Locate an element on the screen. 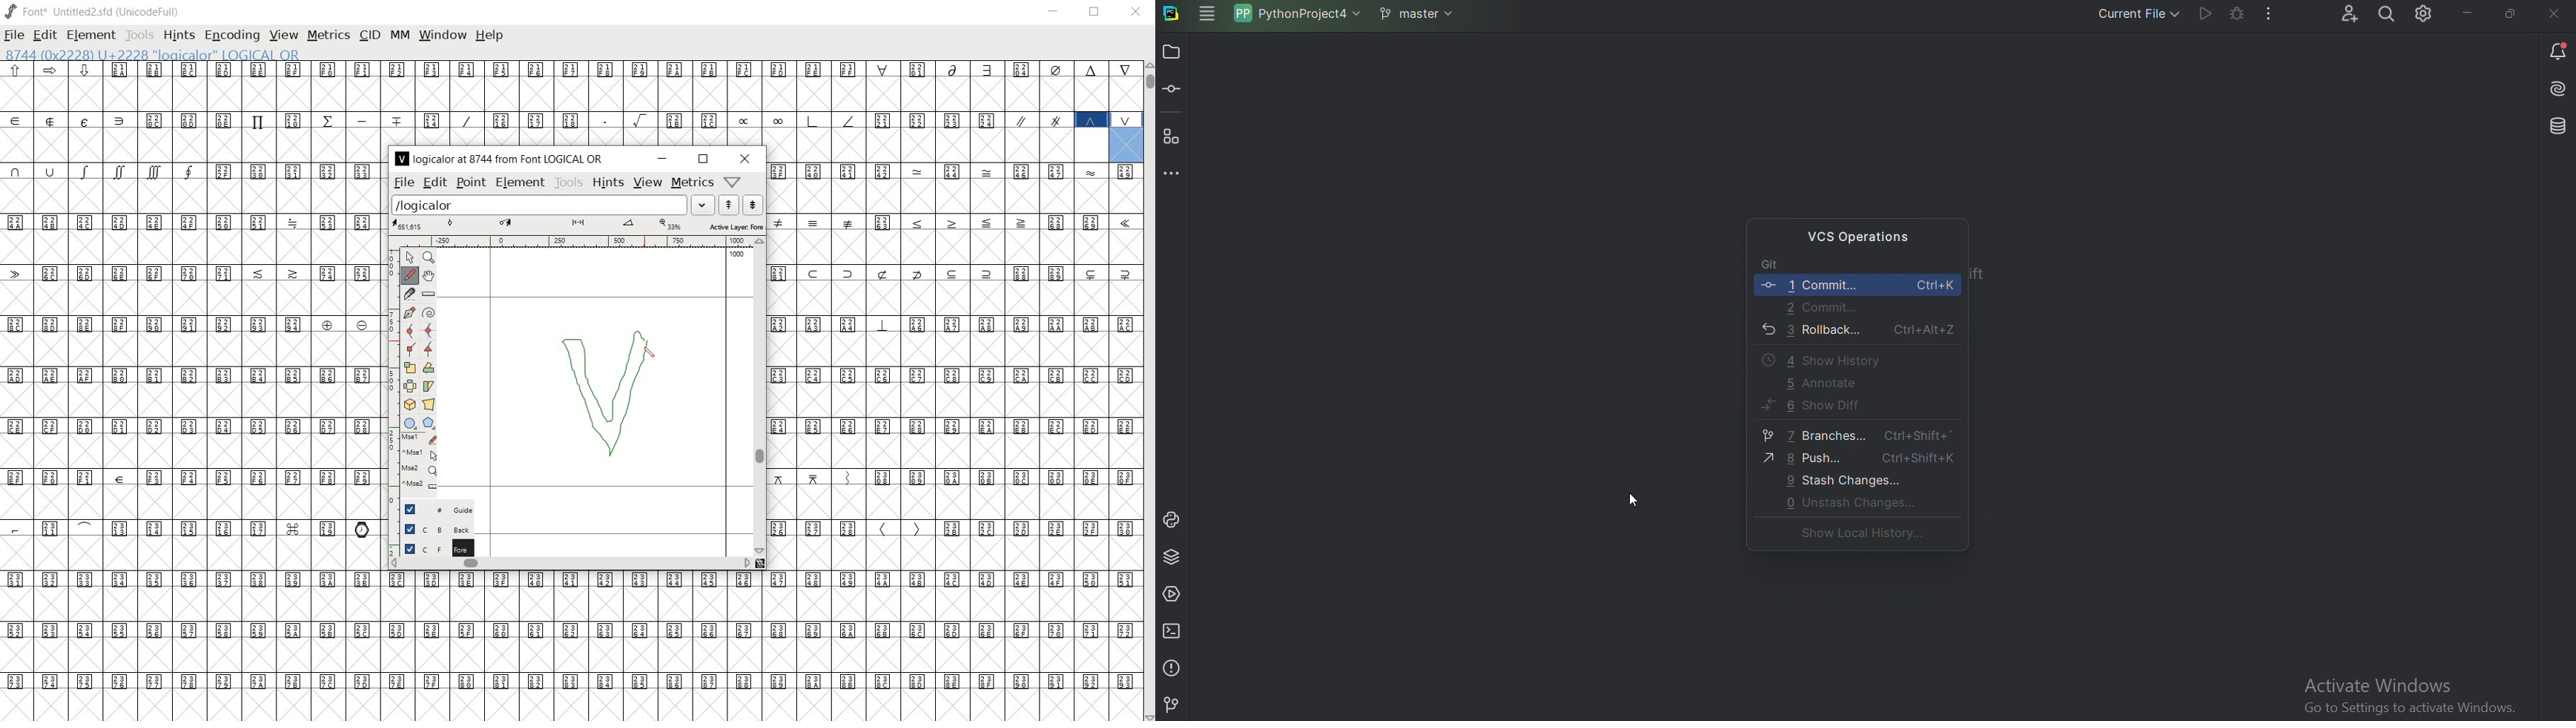 The width and height of the screenshot is (2576, 728). ruler is located at coordinates (573, 242).